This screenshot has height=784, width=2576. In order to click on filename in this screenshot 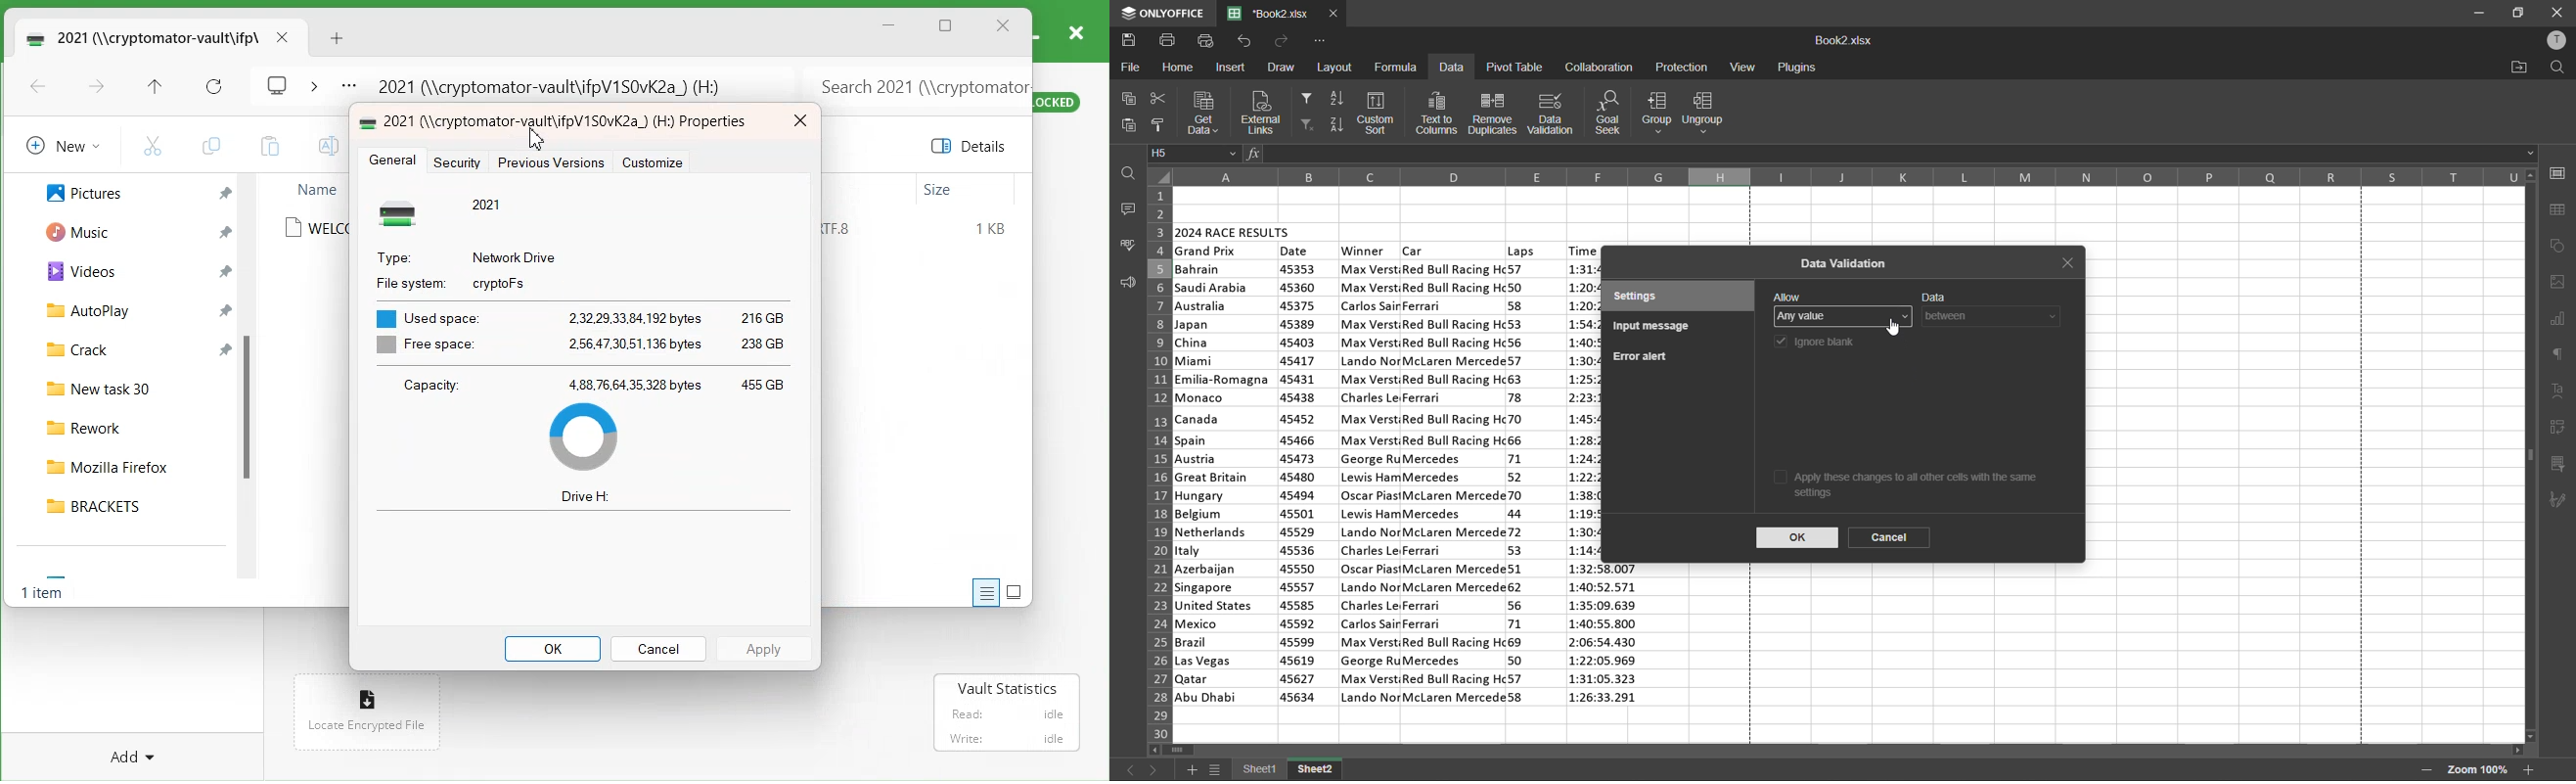, I will do `click(1274, 12)`.